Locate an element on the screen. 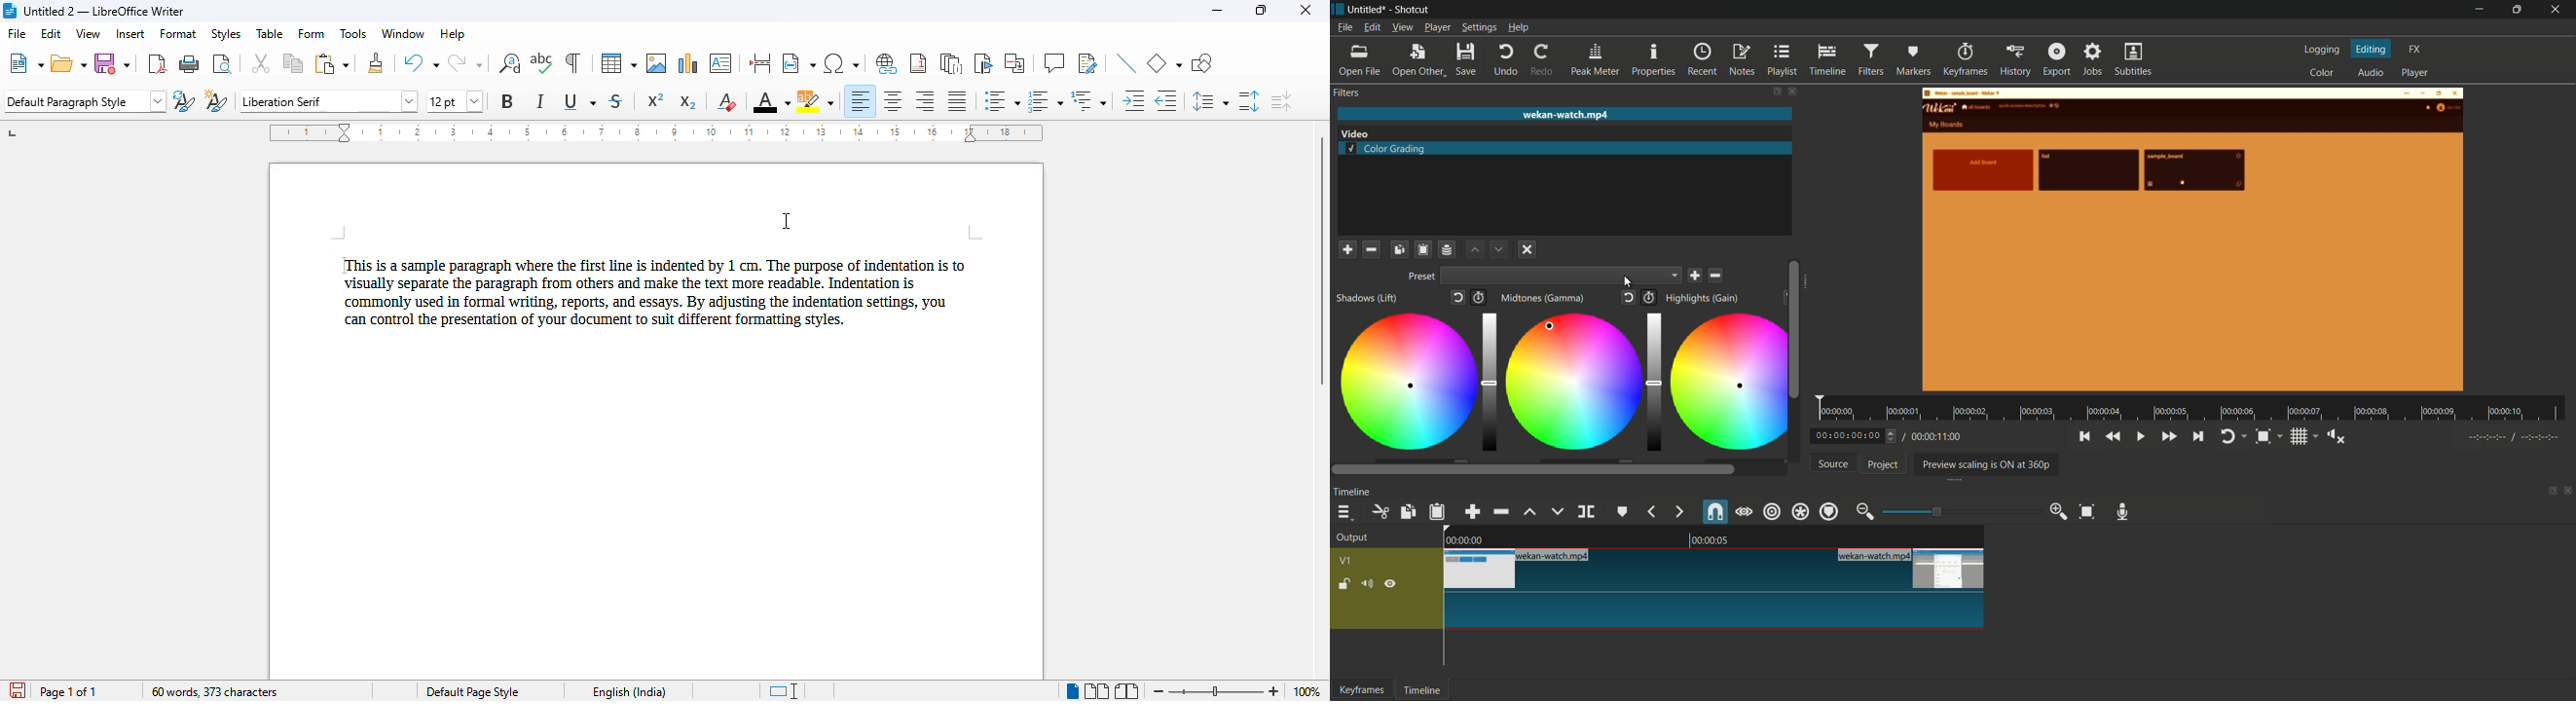 The width and height of the screenshot is (2576, 728). previous marker is located at coordinates (1650, 511).